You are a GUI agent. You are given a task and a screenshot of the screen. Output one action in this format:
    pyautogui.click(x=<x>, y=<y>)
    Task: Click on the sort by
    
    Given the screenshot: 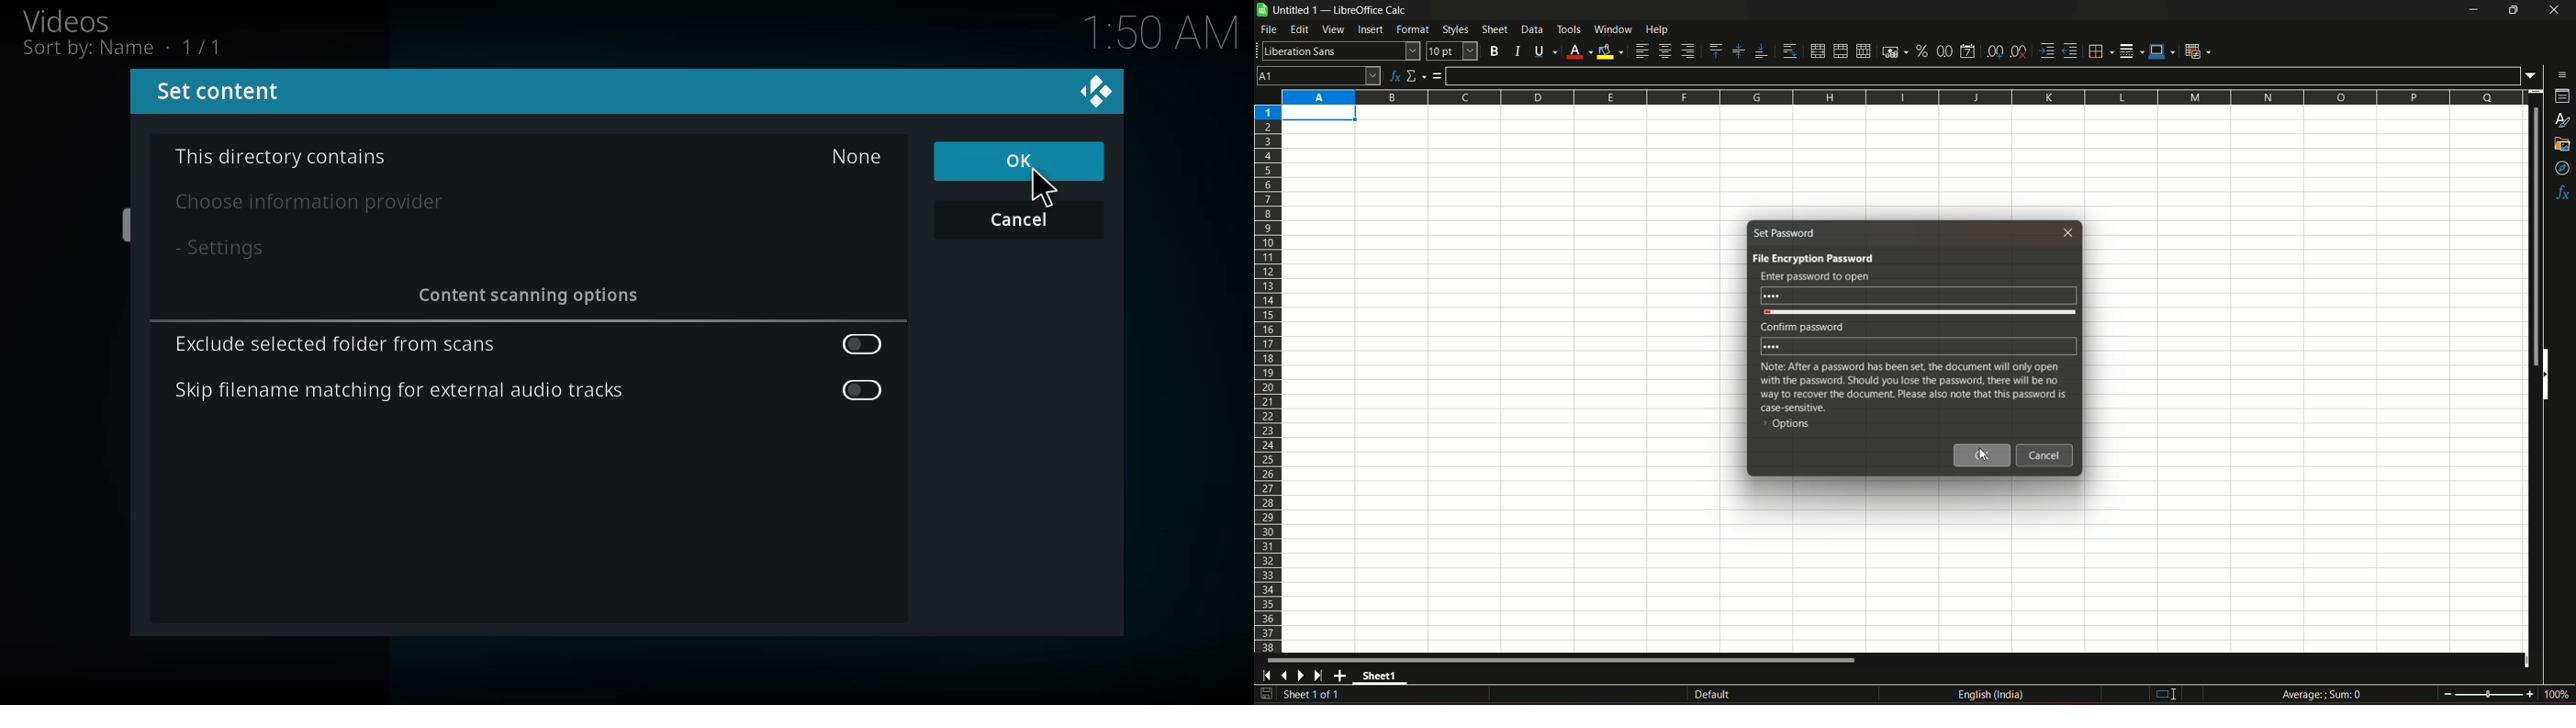 What is the action you would take?
    pyautogui.click(x=140, y=47)
    